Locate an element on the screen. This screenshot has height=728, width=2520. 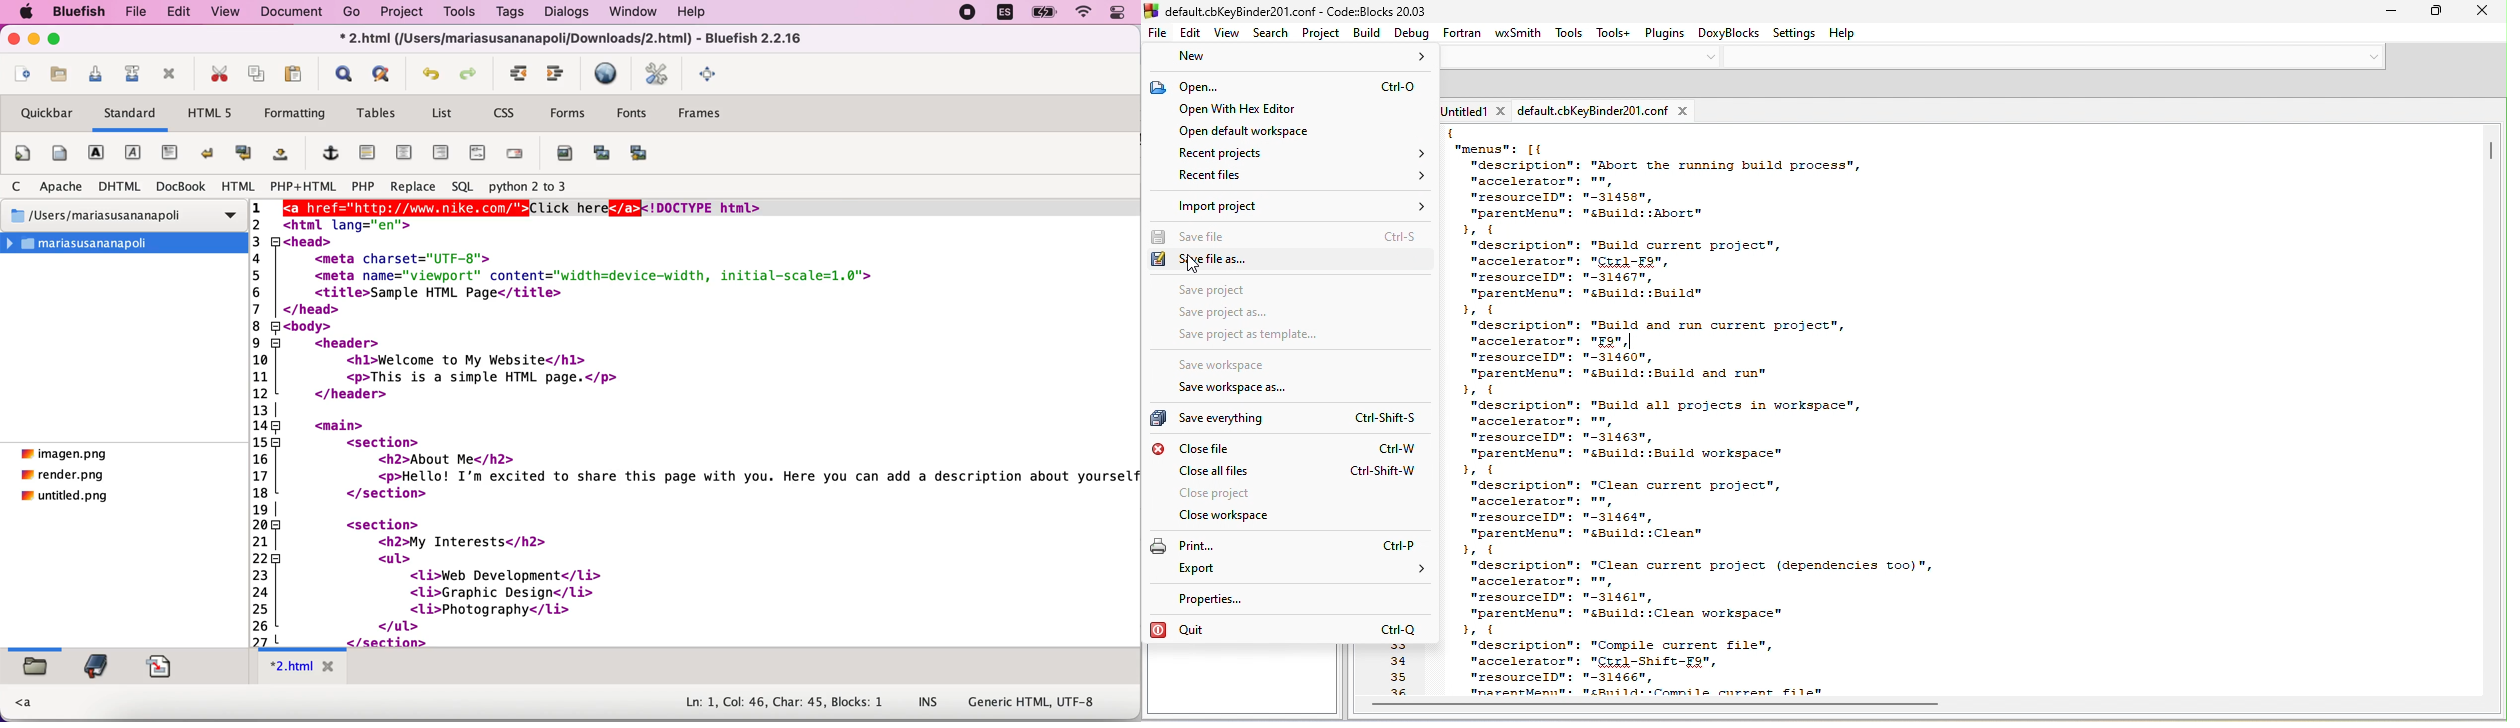
edit is located at coordinates (1194, 34).